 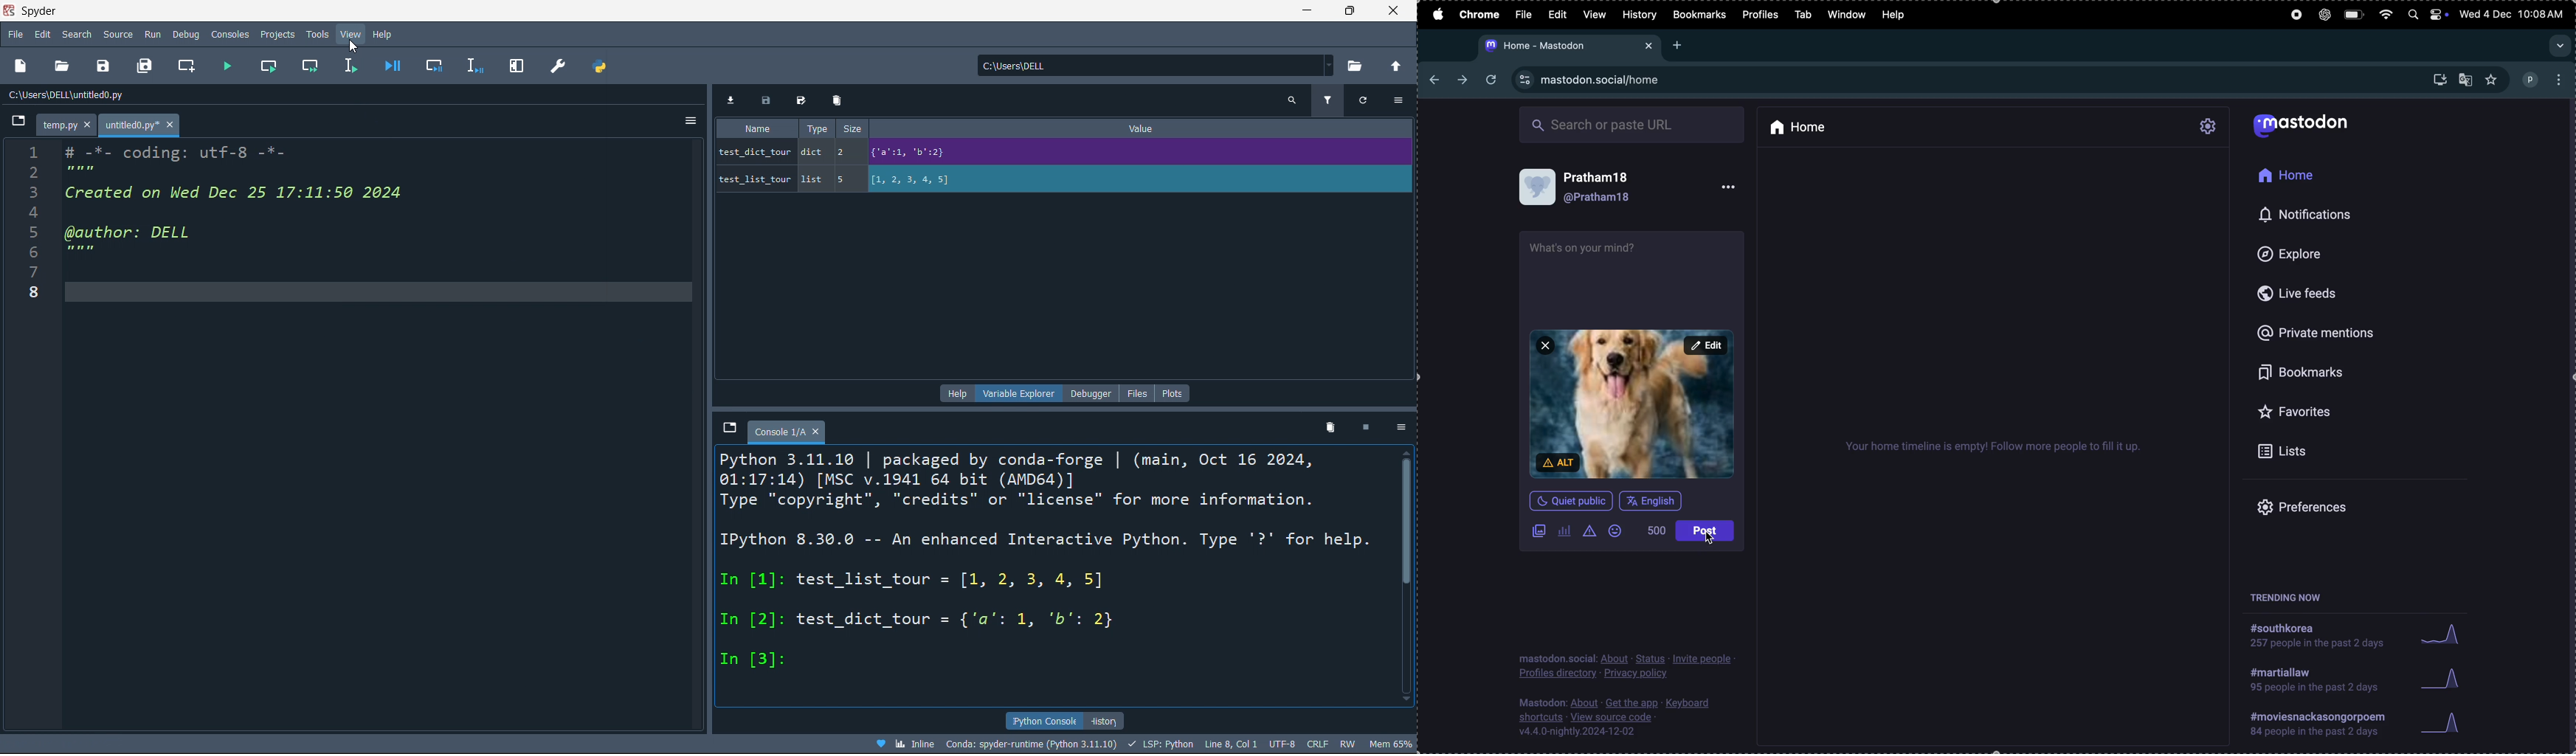 What do you see at coordinates (1365, 101) in the screenshot?
I see `refresh` at bounding box center [1365, 101].